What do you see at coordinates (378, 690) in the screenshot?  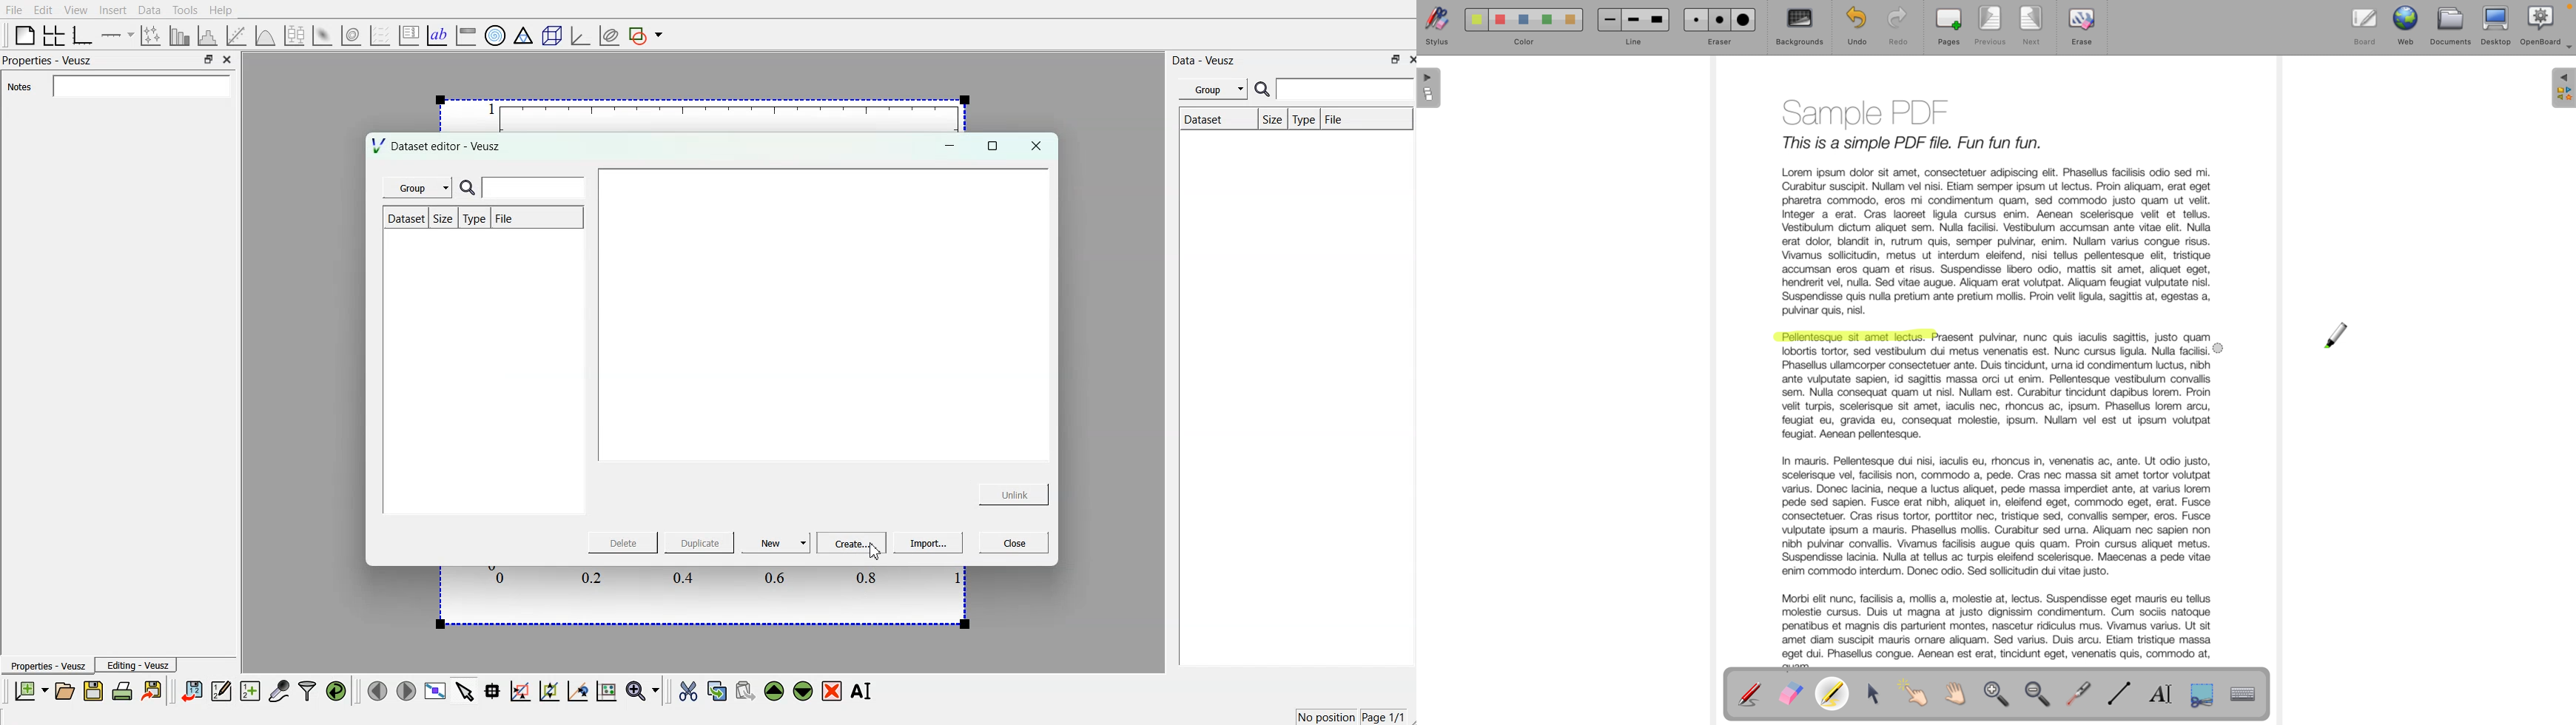 I see `move to previous page` at bounding box center [378, 690].